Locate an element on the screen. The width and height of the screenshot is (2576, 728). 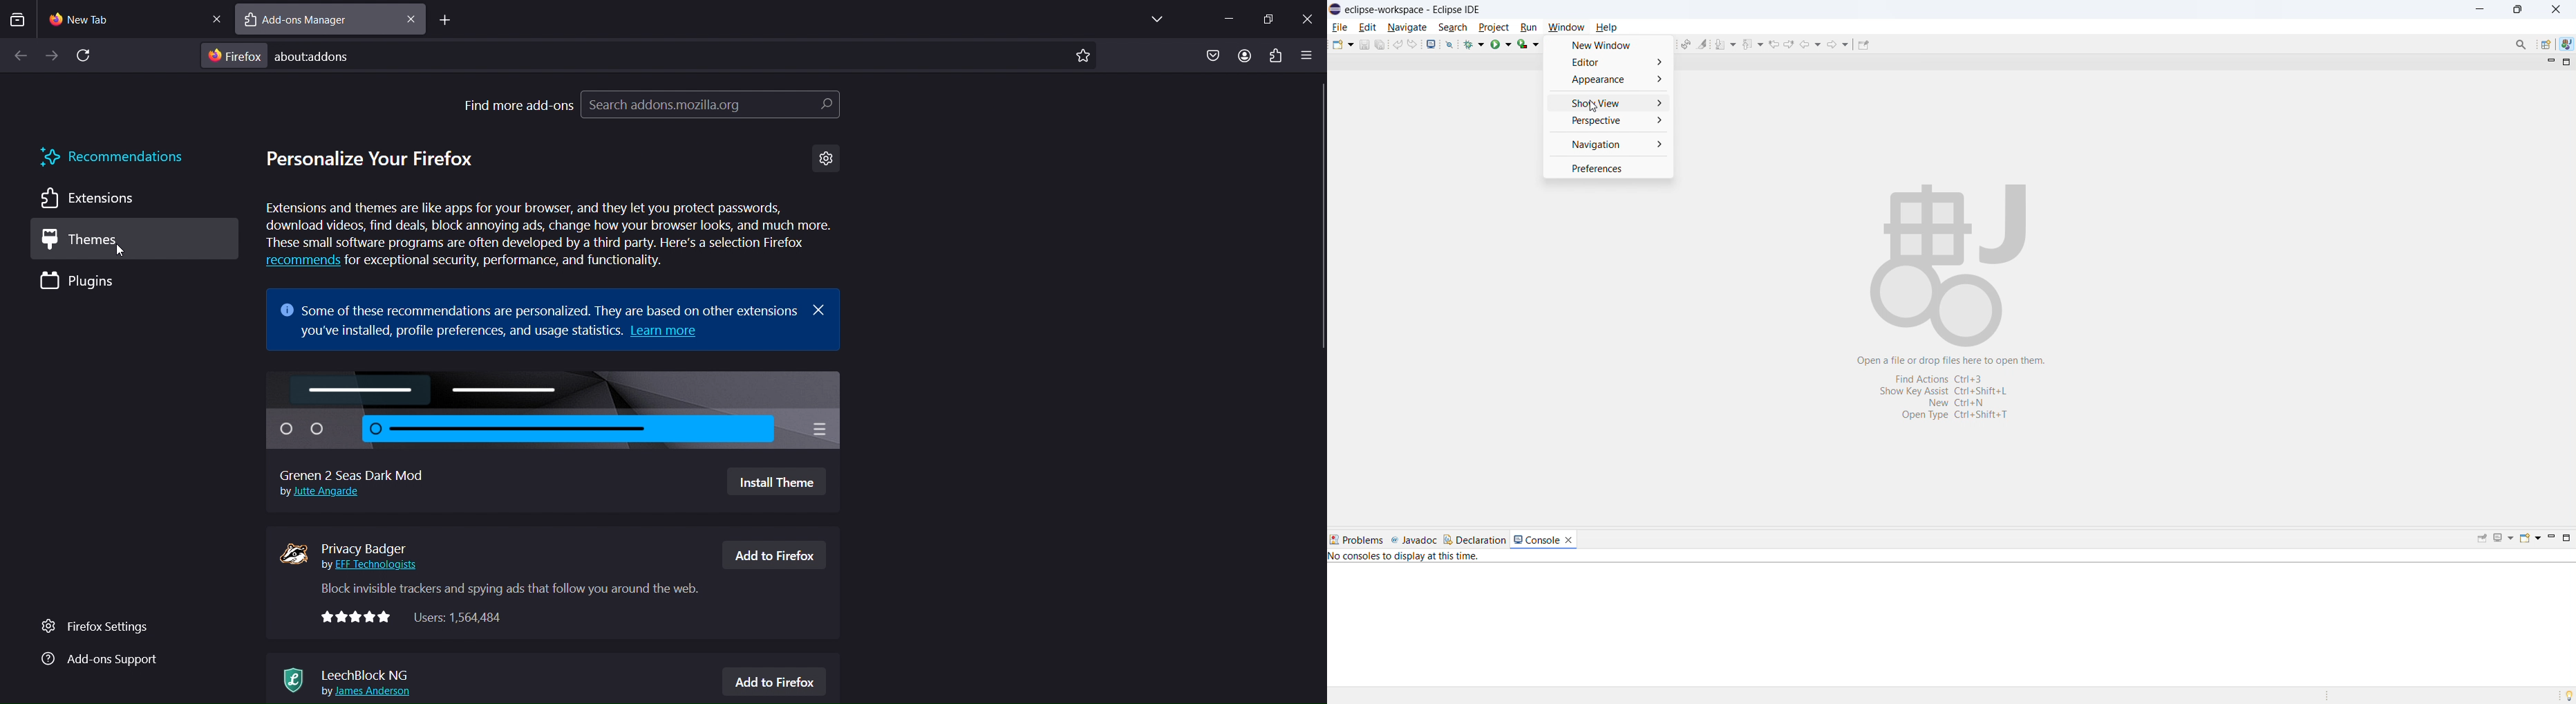
Users: 1,564,484 is located at coordinates (460, 619).